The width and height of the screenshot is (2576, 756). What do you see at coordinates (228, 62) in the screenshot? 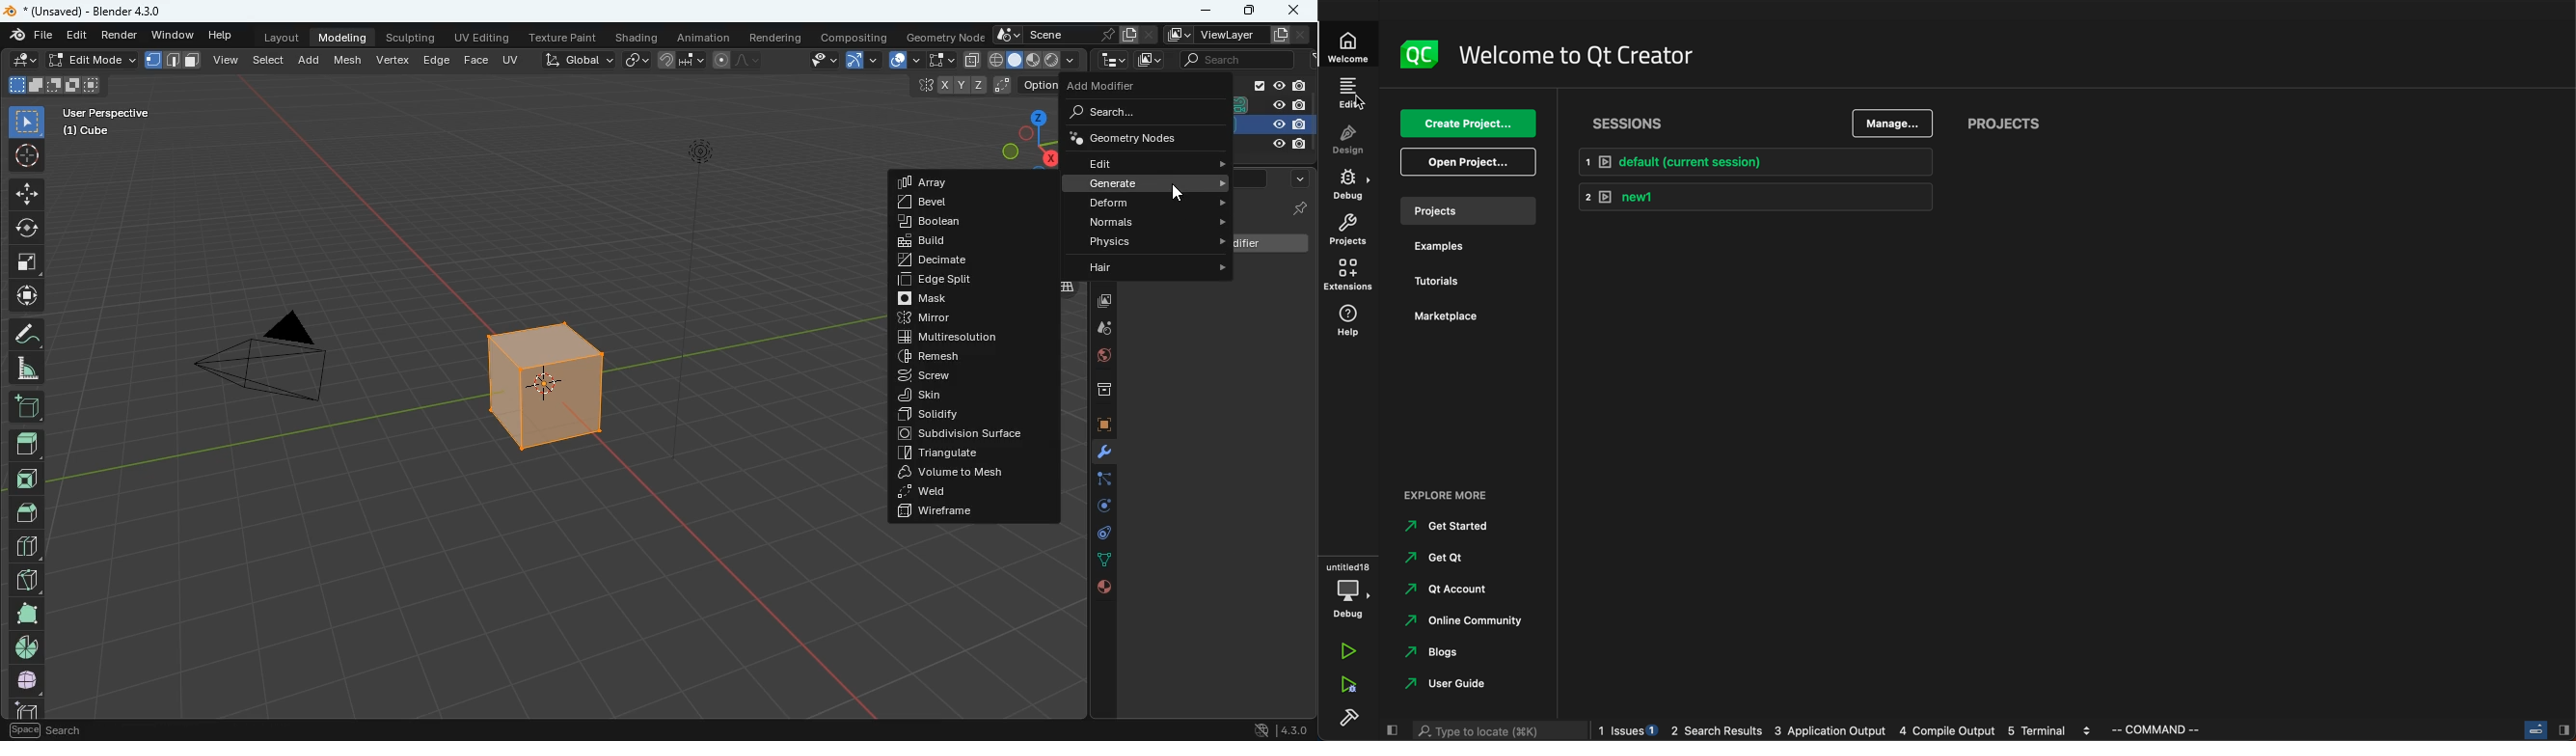
I see `view` at bounding box center [228, 62].